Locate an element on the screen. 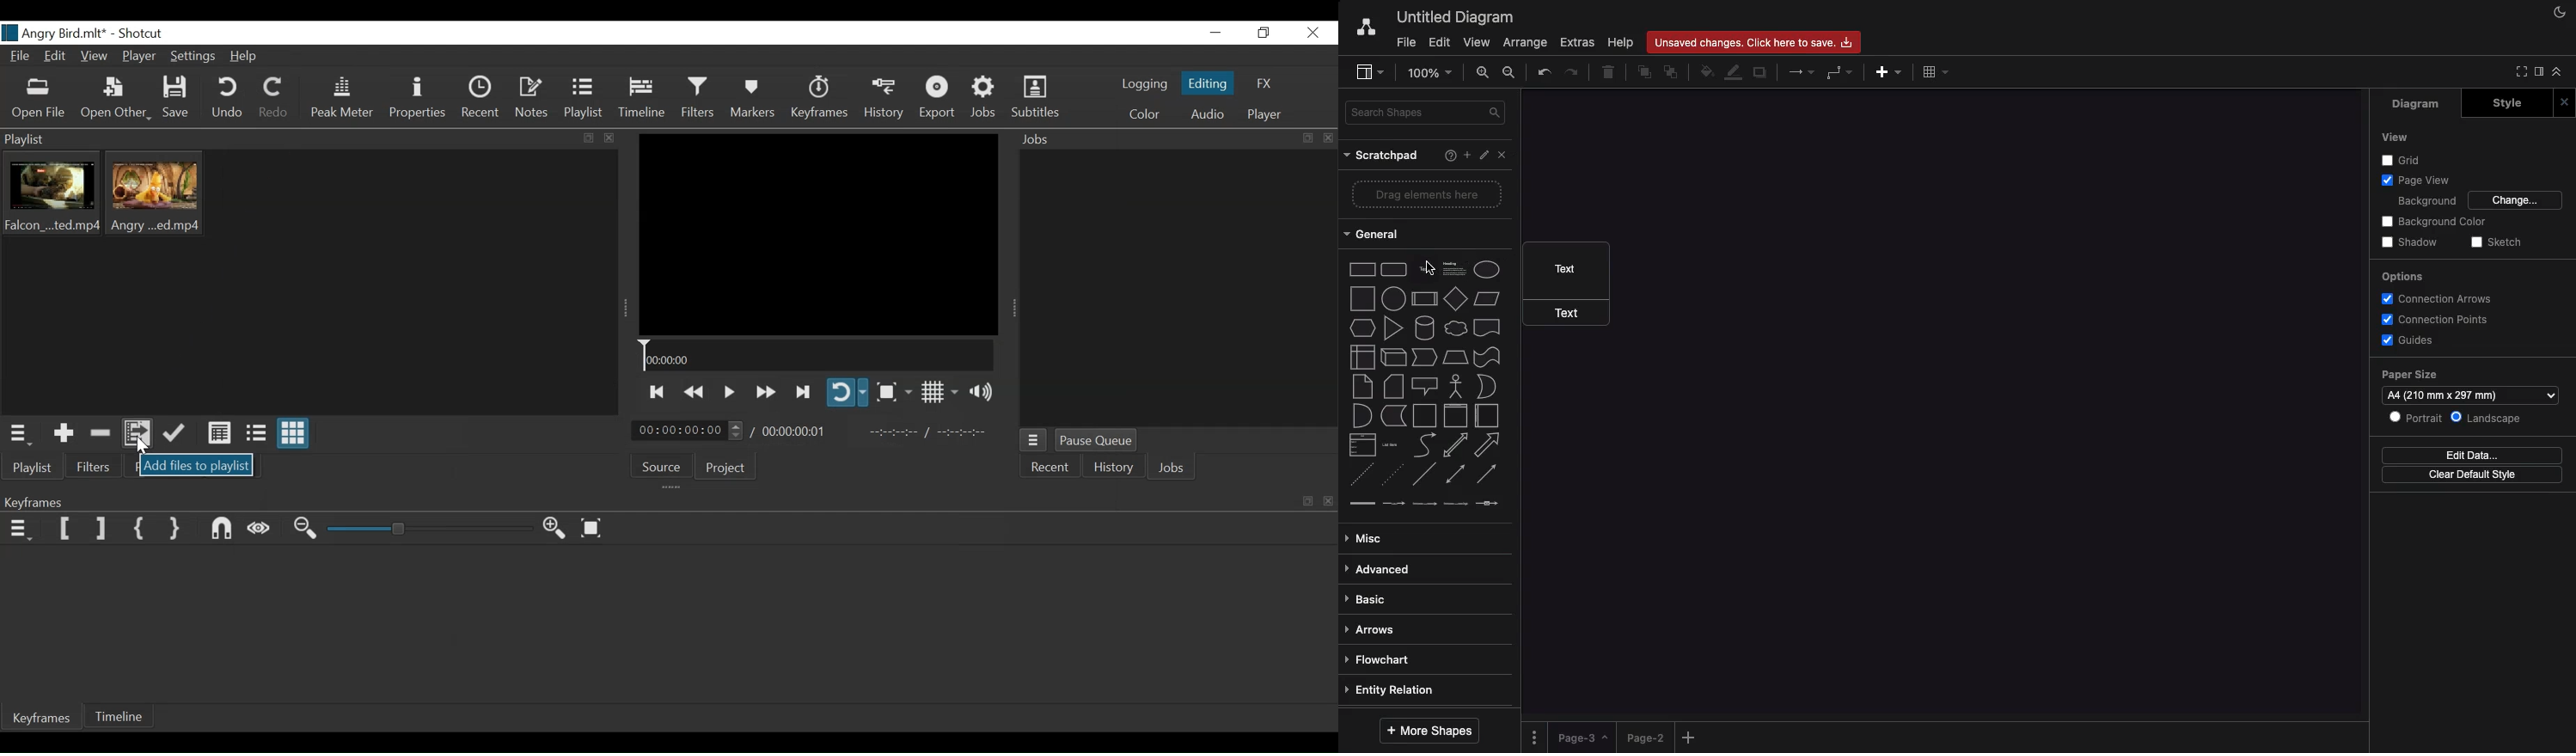 The height and width of the screenshot is (756, 2576). Media Viewer is located at coordinates (818, 234).